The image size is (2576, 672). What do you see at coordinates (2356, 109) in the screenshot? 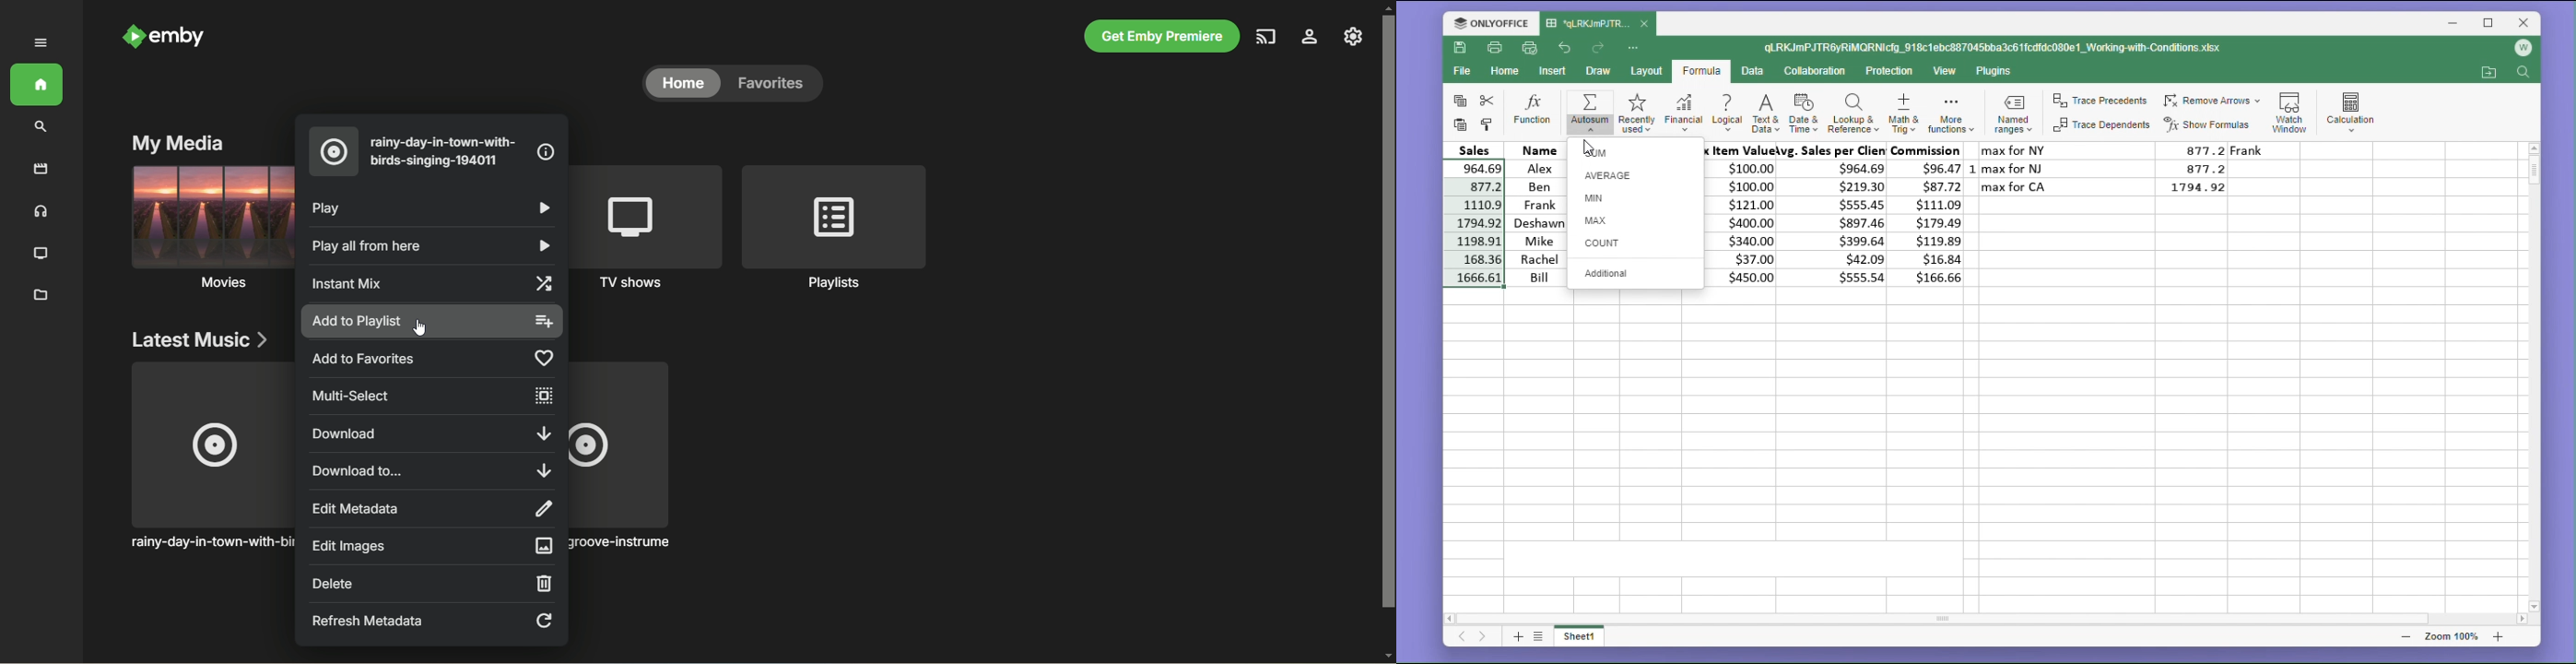
I see `calculation` at bounding box center [2356, 109].